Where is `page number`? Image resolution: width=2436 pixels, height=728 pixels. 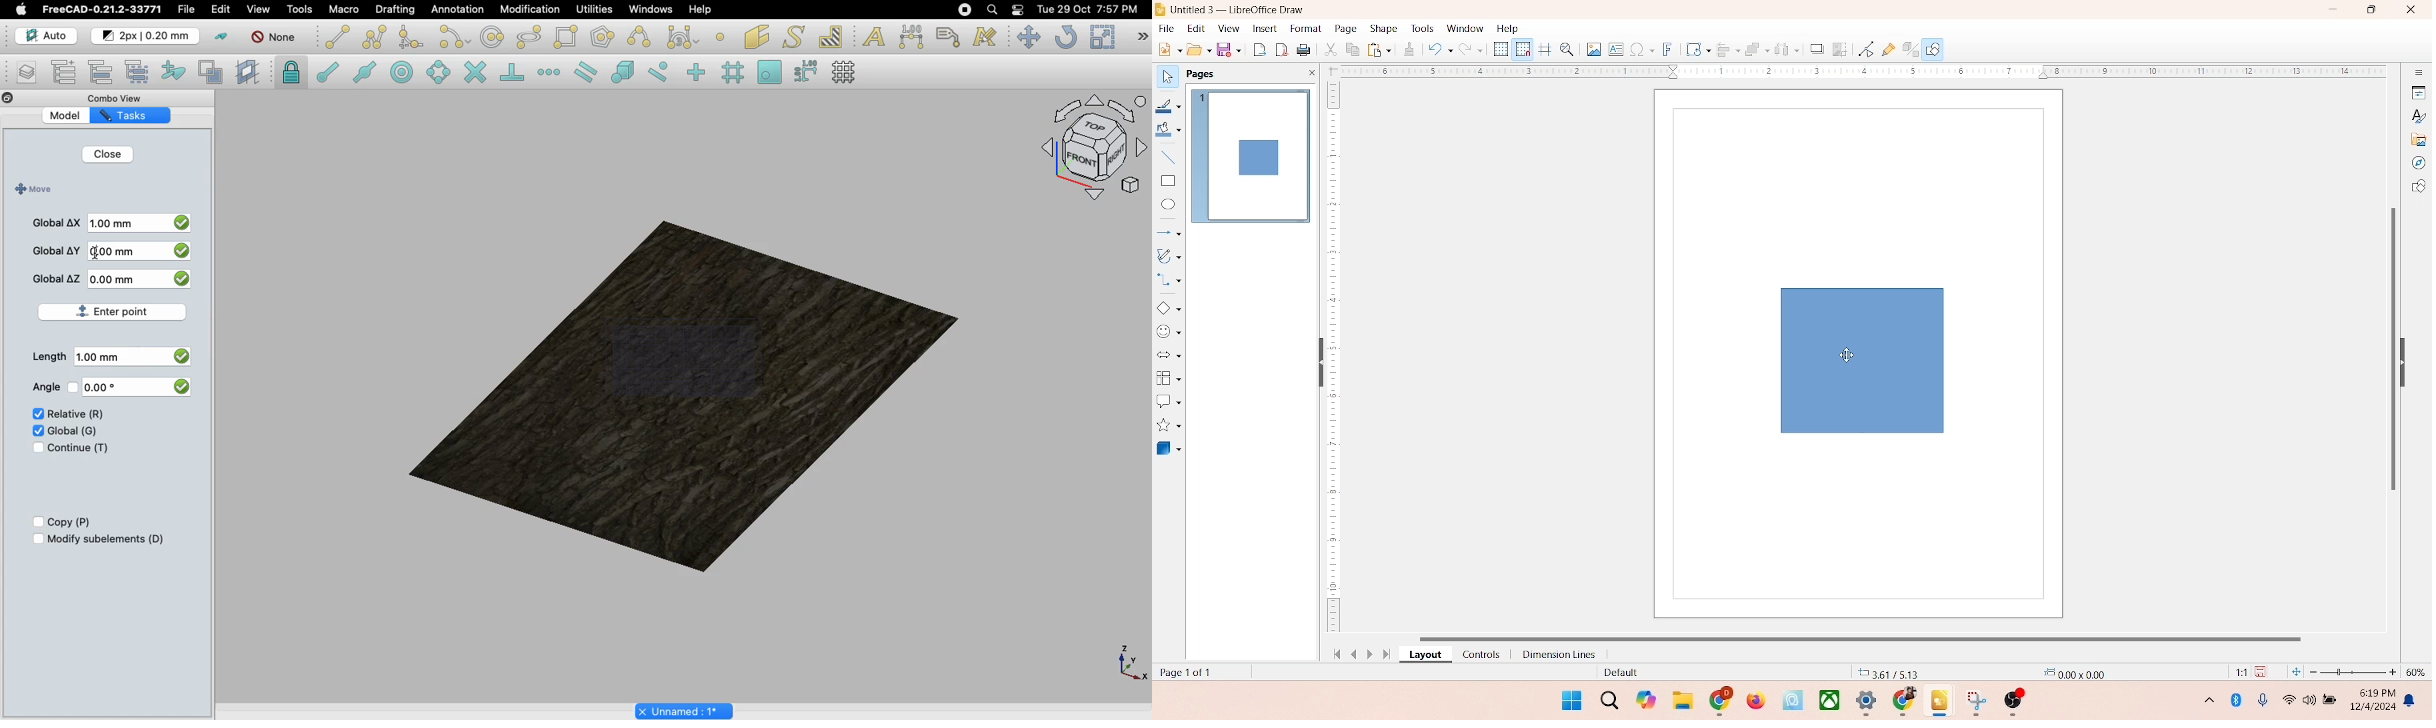 page number is located at coordinates (1190, 671).